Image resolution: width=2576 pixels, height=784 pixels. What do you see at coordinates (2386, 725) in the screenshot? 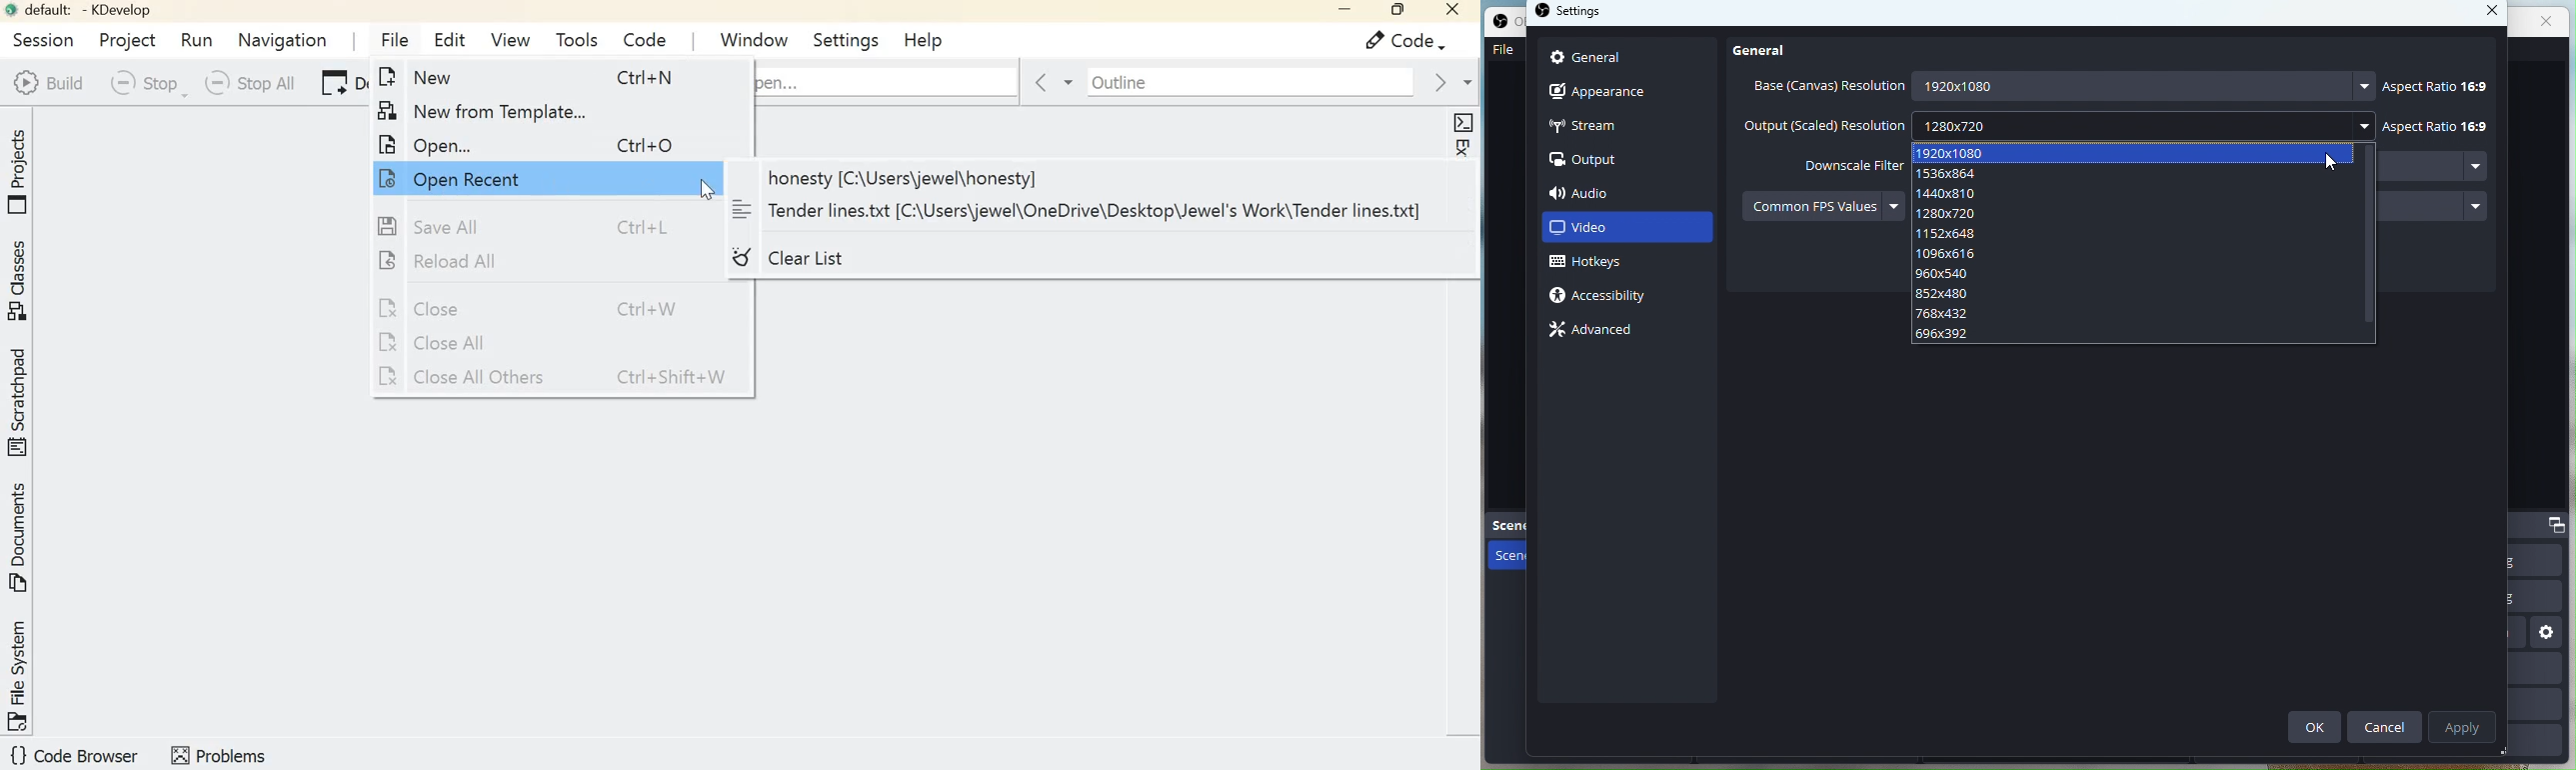
I see `Cancel` at bounding box center [2386, 725].